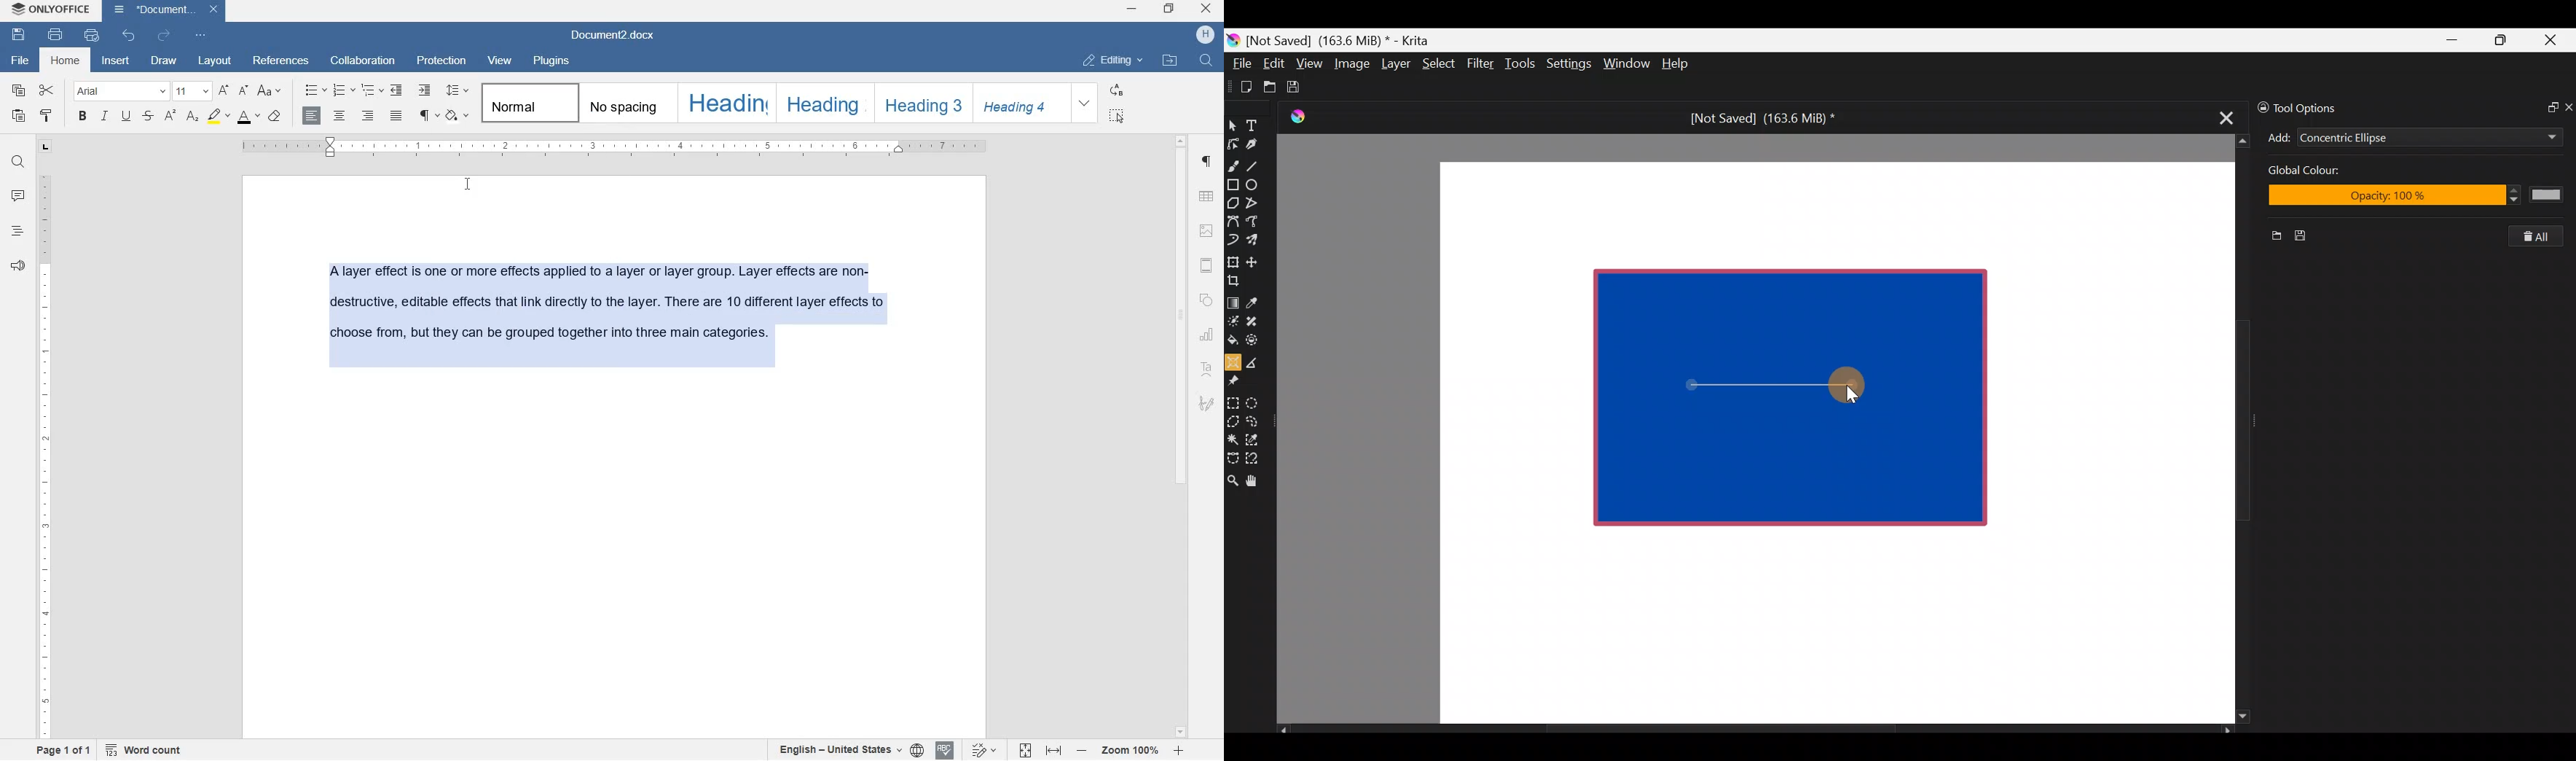 The height and width of the screenshot is (784, 2576). What do you see at coordinates (1040, 751) in the screenshot?
I see `fit to page or to width` at bounding box center [1040, 751].